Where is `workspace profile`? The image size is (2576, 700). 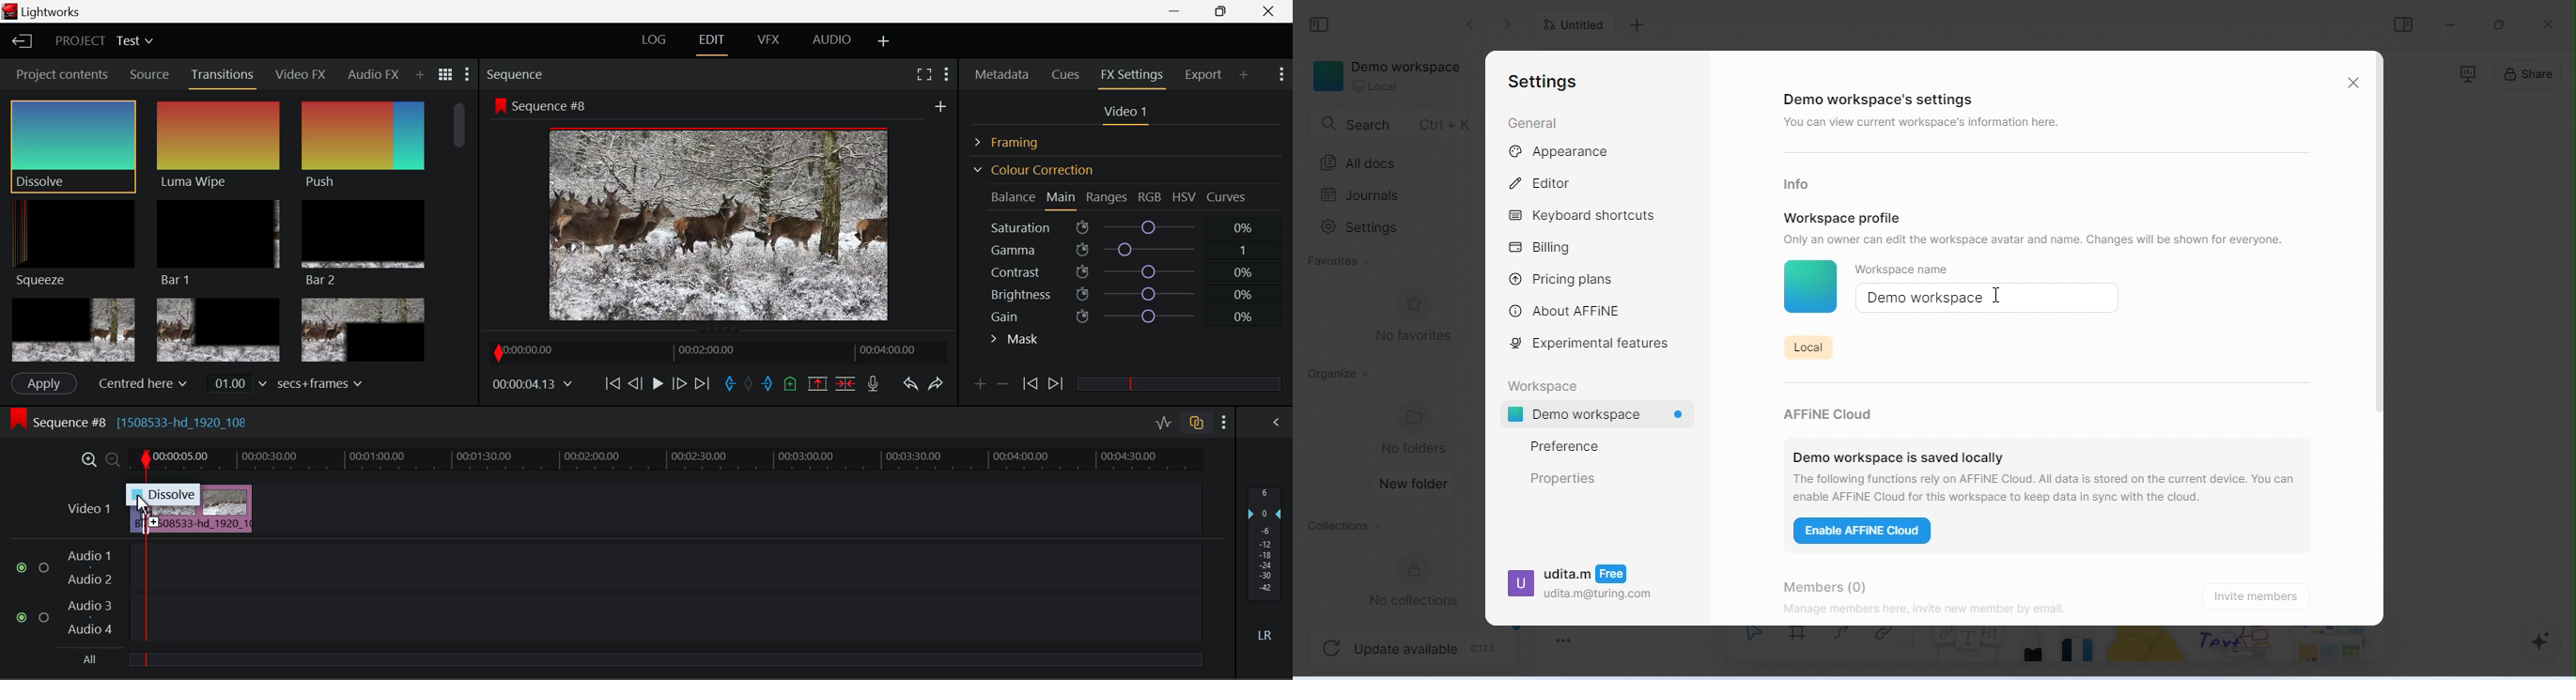 workspace profile is located at coordinates (1843, 217).